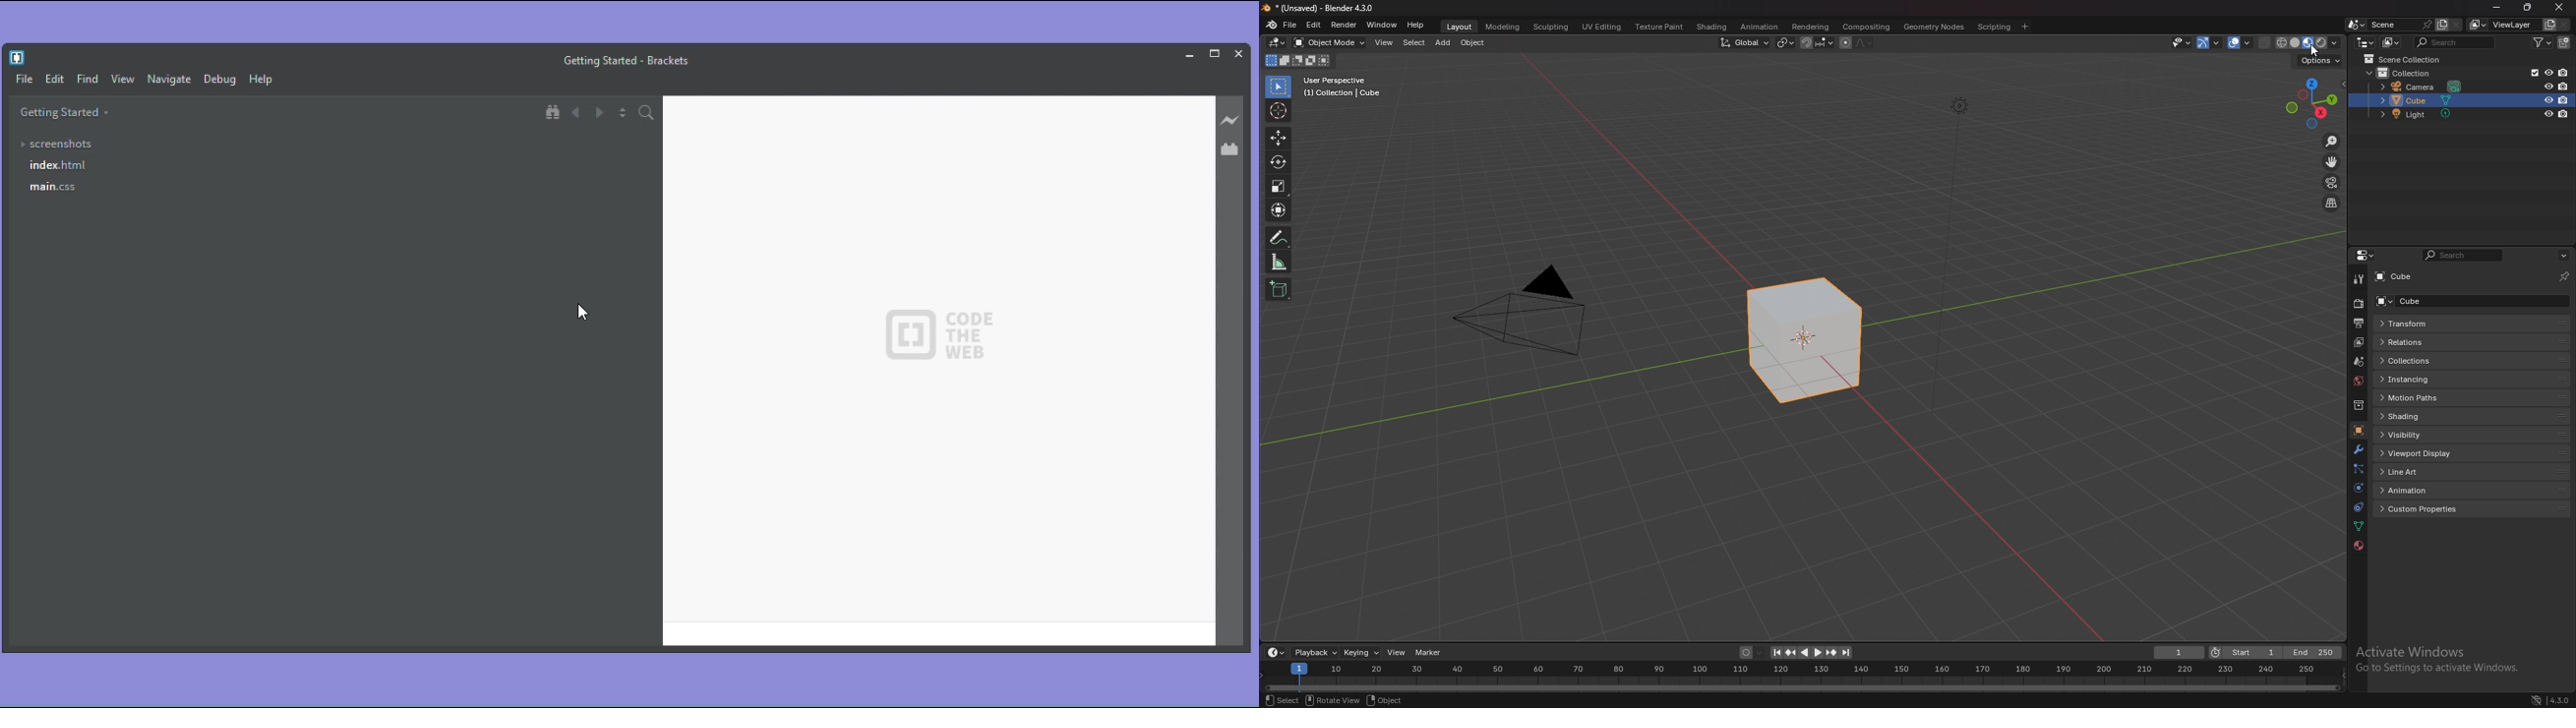  Describe the element at coordinates (171, 81) in the screenshot. I see `Navigate` at that location.